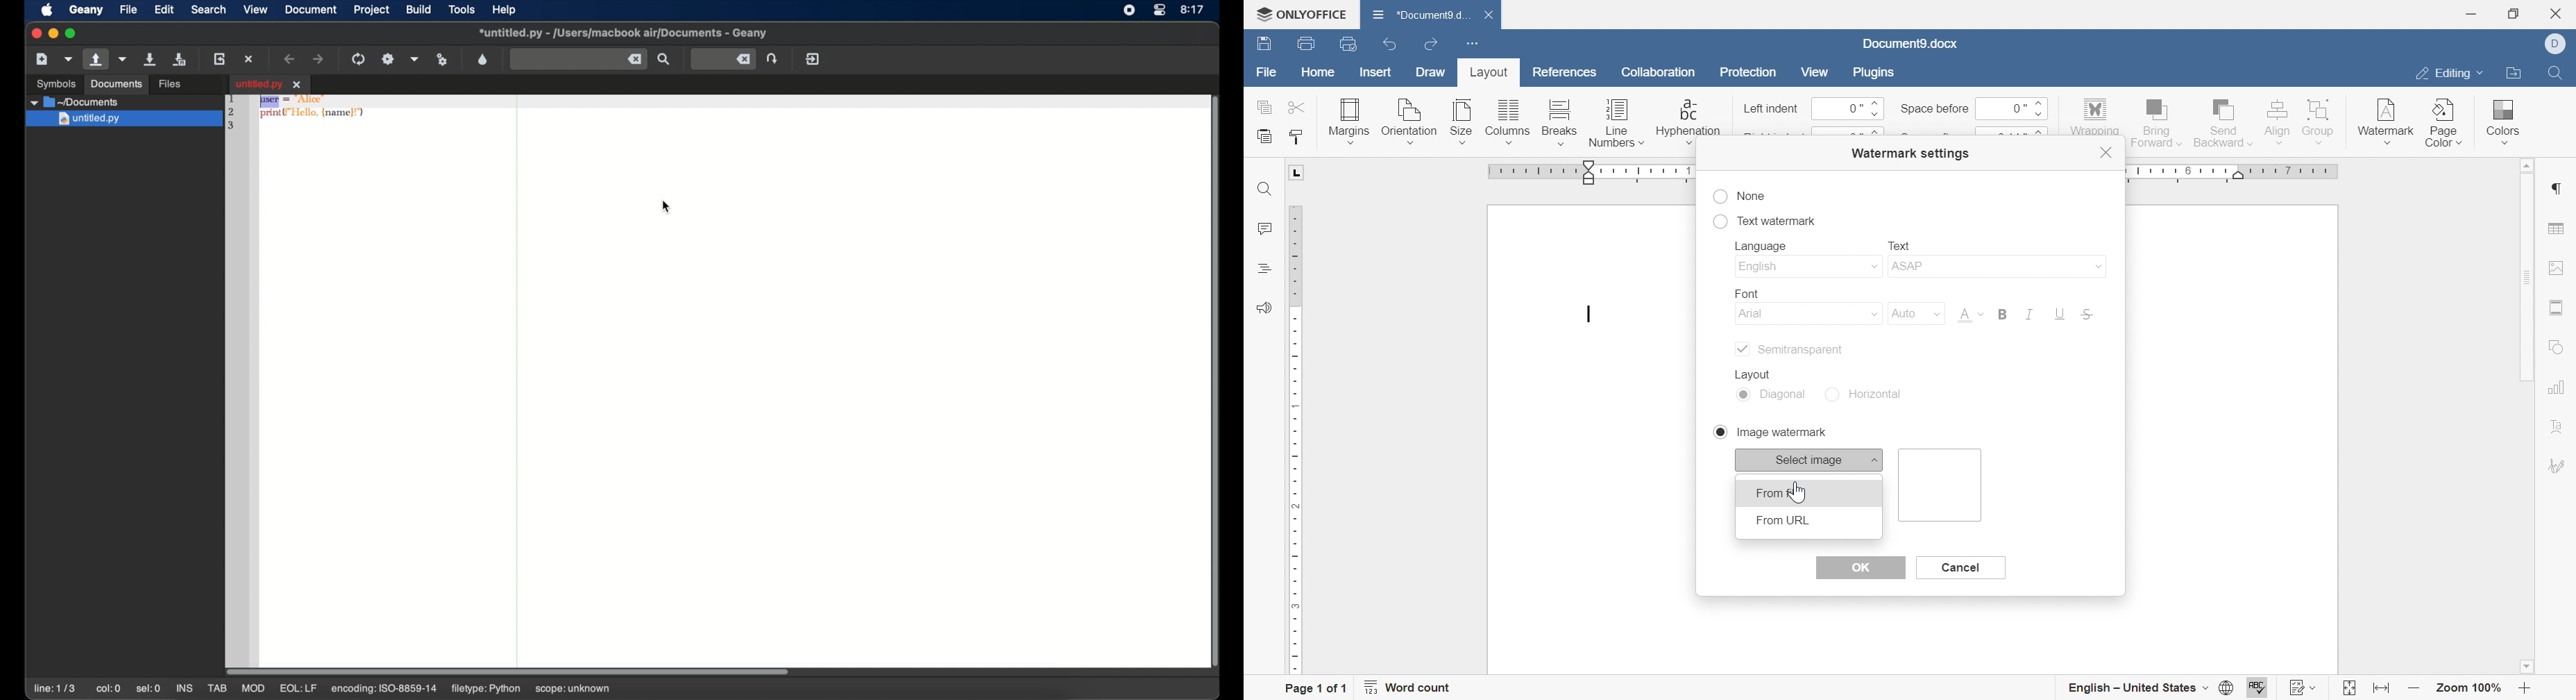 This screenshot has width=2576, height=700. I want to click on undo, so click(1394, 46).